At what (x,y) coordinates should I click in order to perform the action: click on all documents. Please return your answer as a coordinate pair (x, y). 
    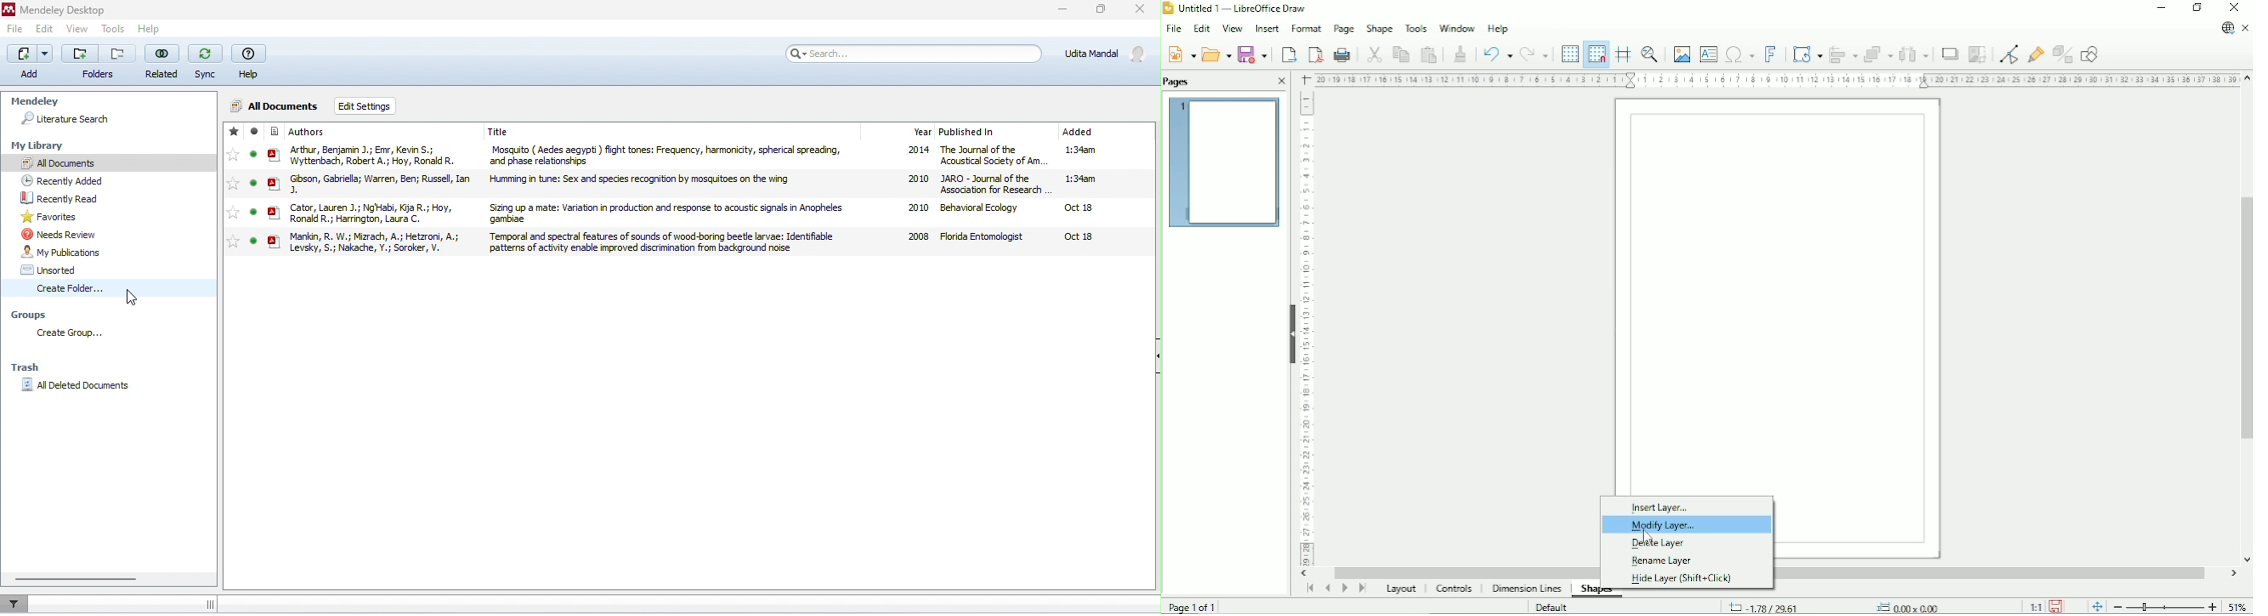
    Looking at the image, I should click on (275, 106).